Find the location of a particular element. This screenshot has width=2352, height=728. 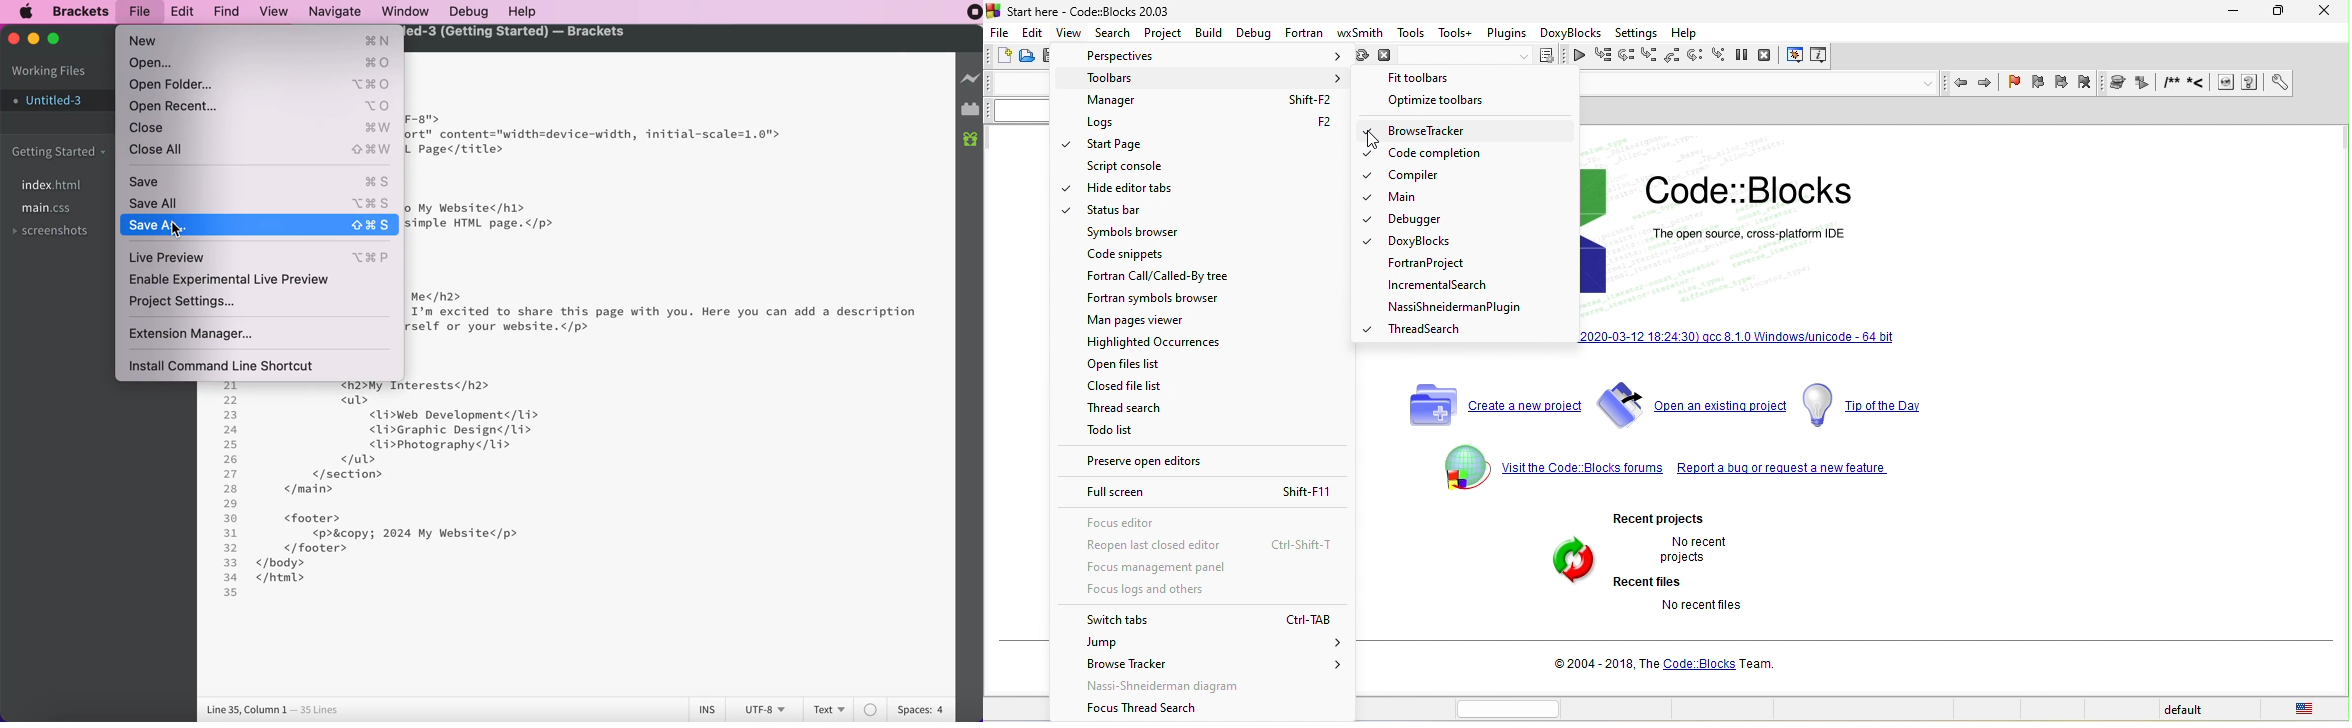

recent file and project is located at coordinates (1567, 562).